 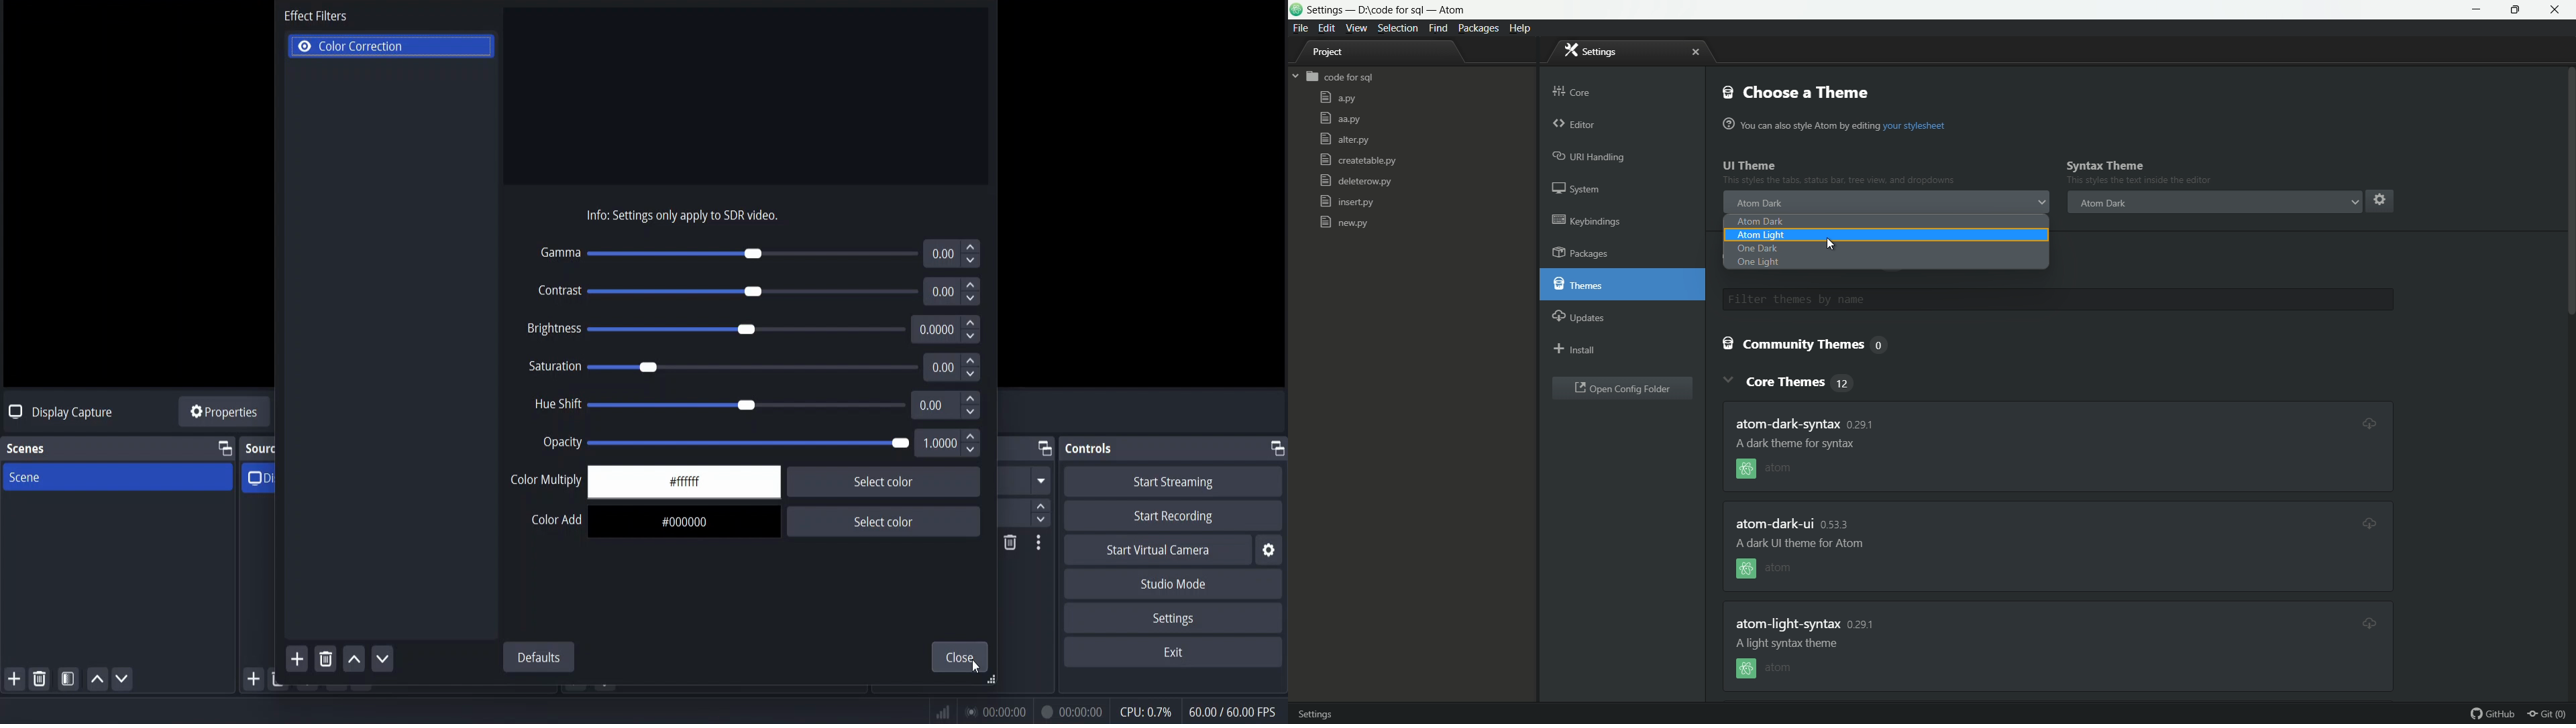 What do you see at coordinates (1583, 254) in the screenshot?
I see `packages` at bounding box center [1583, 254].